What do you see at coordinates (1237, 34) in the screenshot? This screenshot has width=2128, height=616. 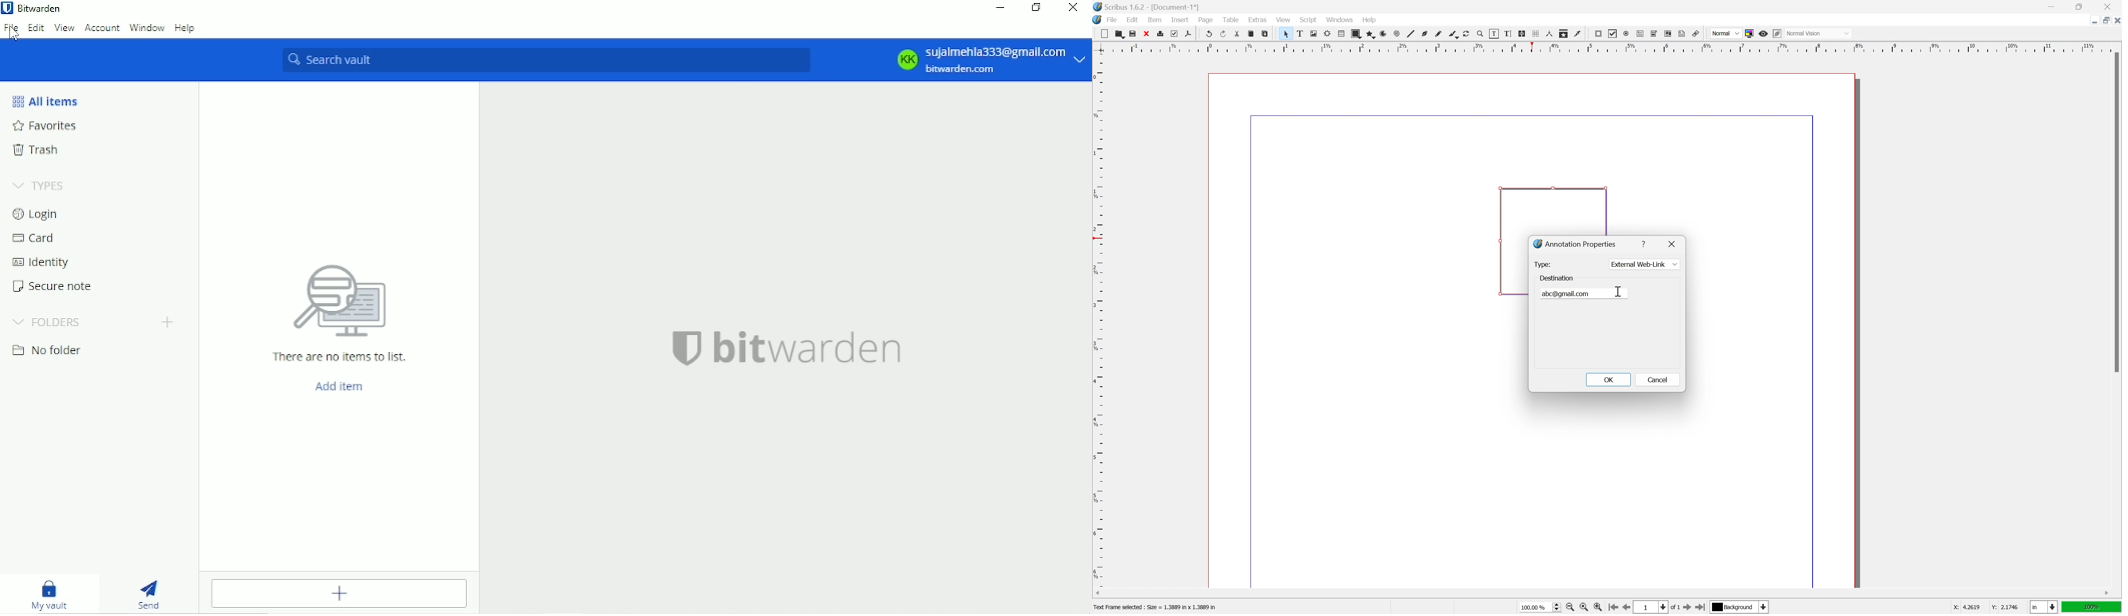 I see `cut` at bounding box center [1237, 34].